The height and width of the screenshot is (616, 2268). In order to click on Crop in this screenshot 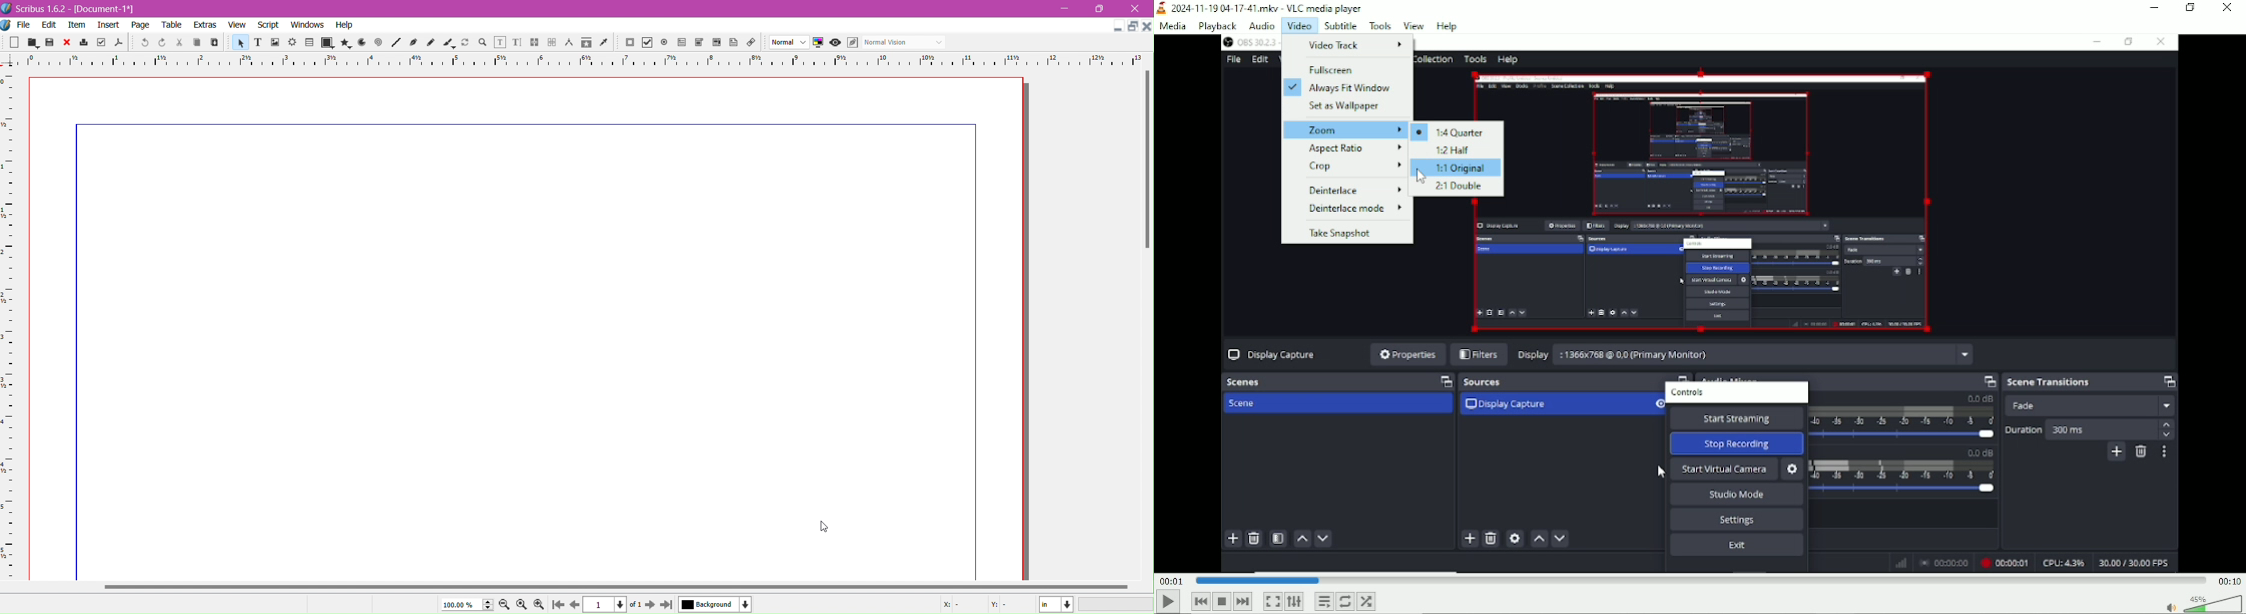, I will do `click(1355, 167)`.